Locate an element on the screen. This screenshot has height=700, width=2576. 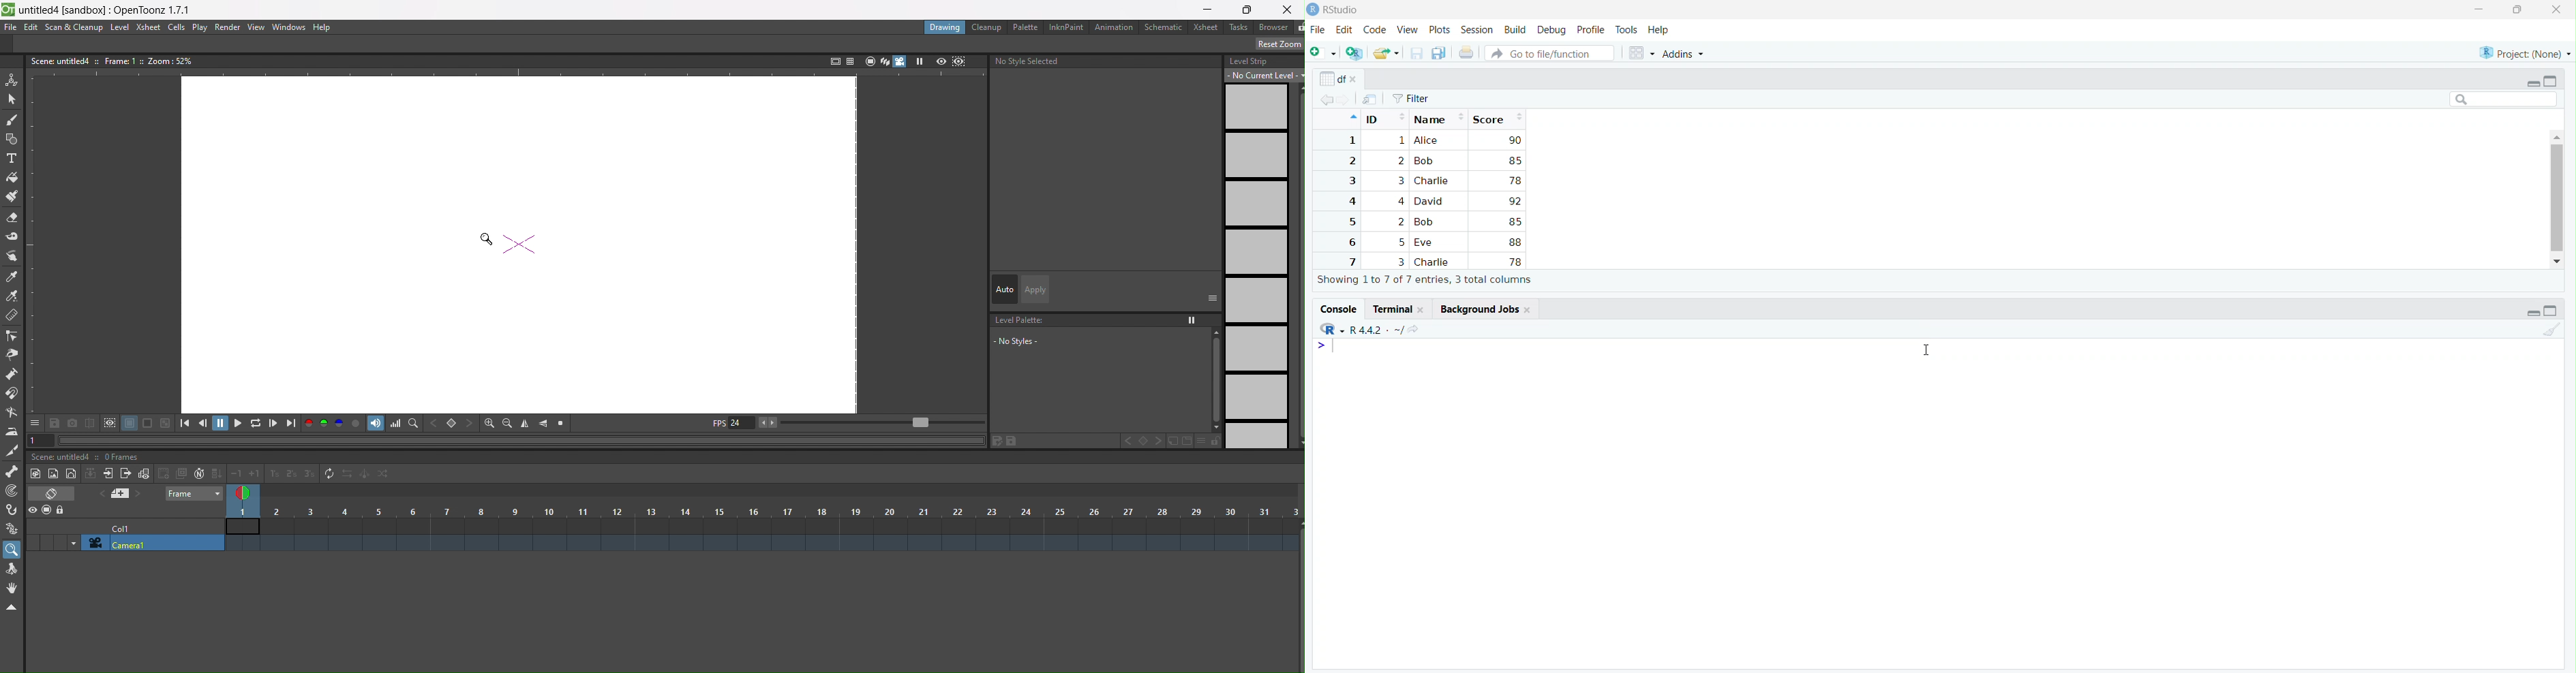
reset position is located at coordinates (1273, 44).